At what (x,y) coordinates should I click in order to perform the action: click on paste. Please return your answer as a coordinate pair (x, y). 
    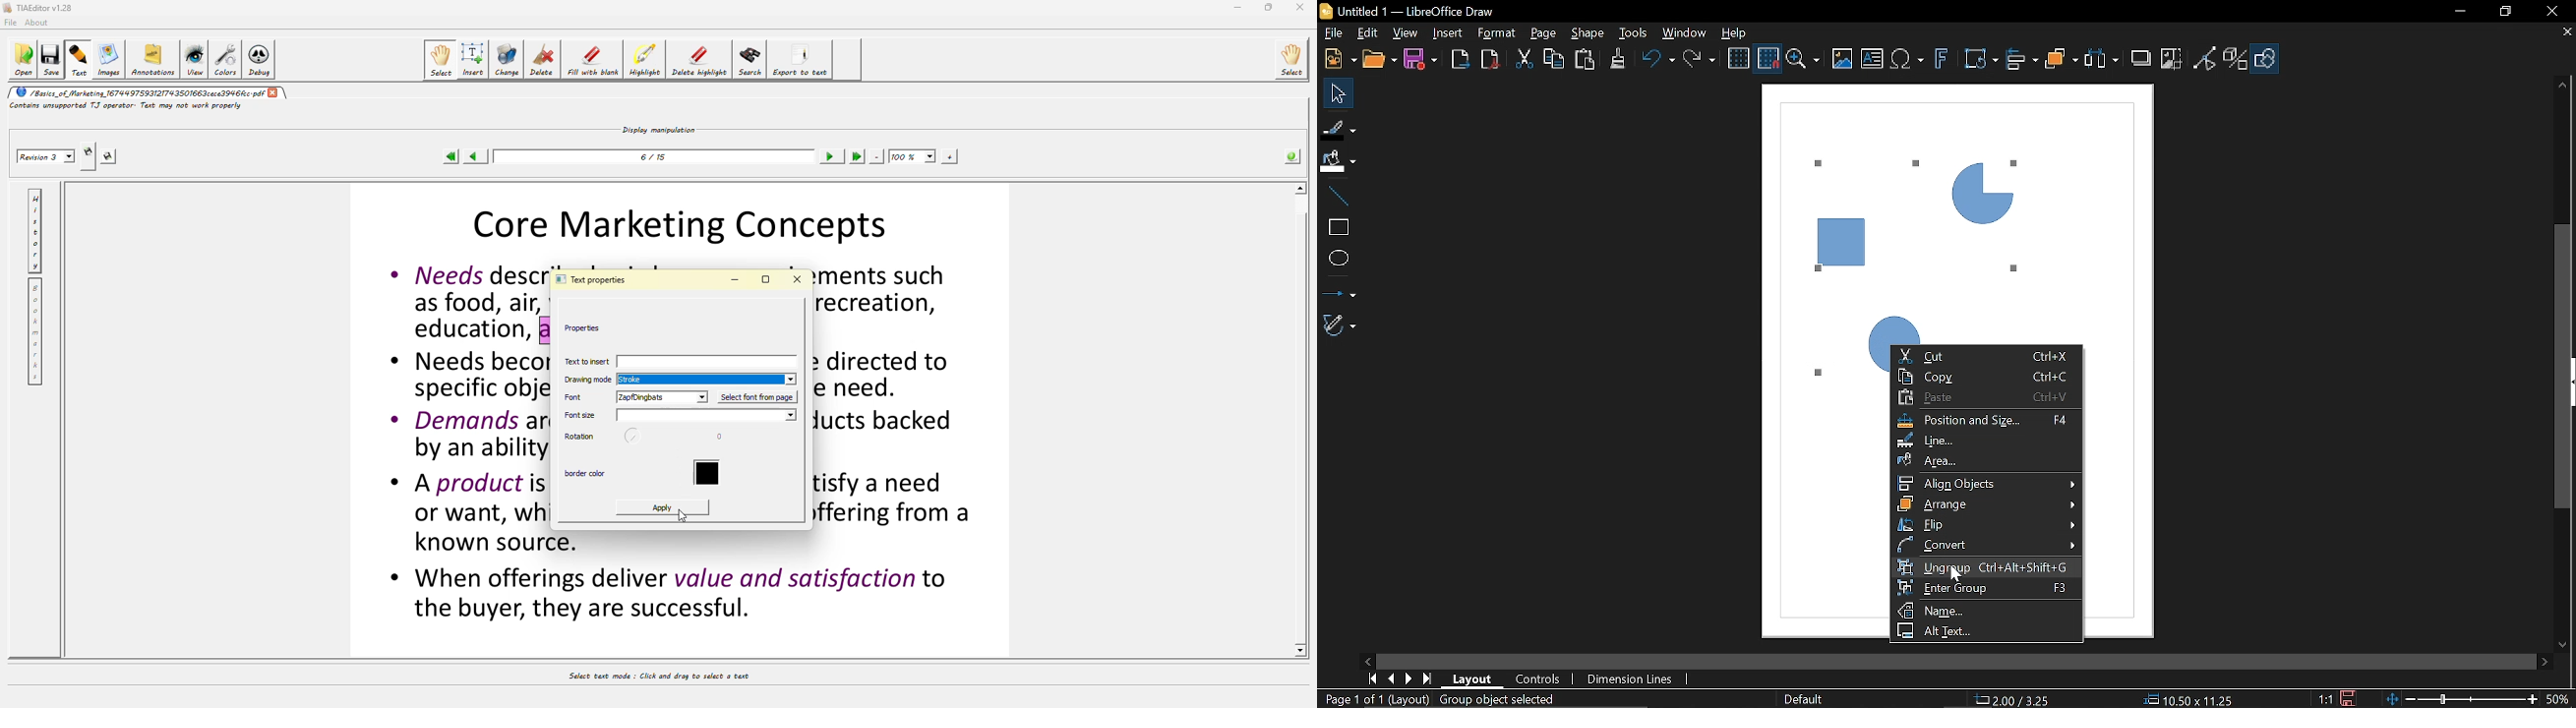
    Looking at the image, I should click on (1989, 397).